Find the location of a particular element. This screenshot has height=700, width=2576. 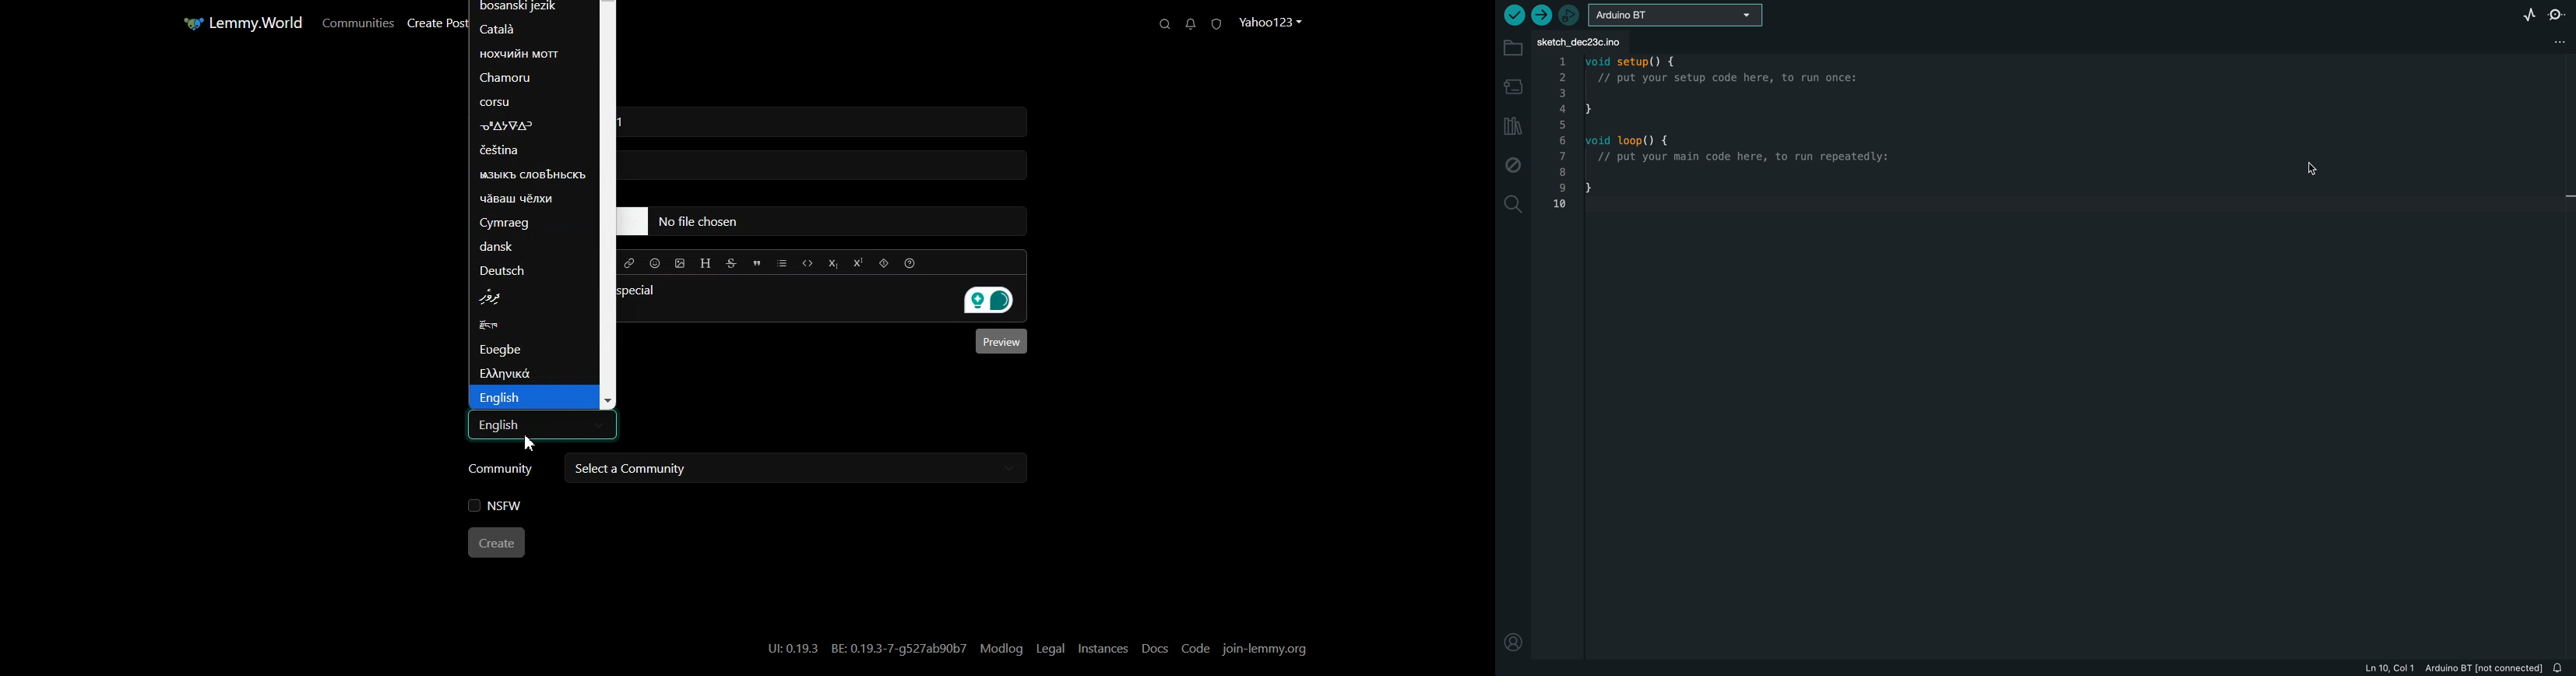

code is located at coordinates (1729, 134).